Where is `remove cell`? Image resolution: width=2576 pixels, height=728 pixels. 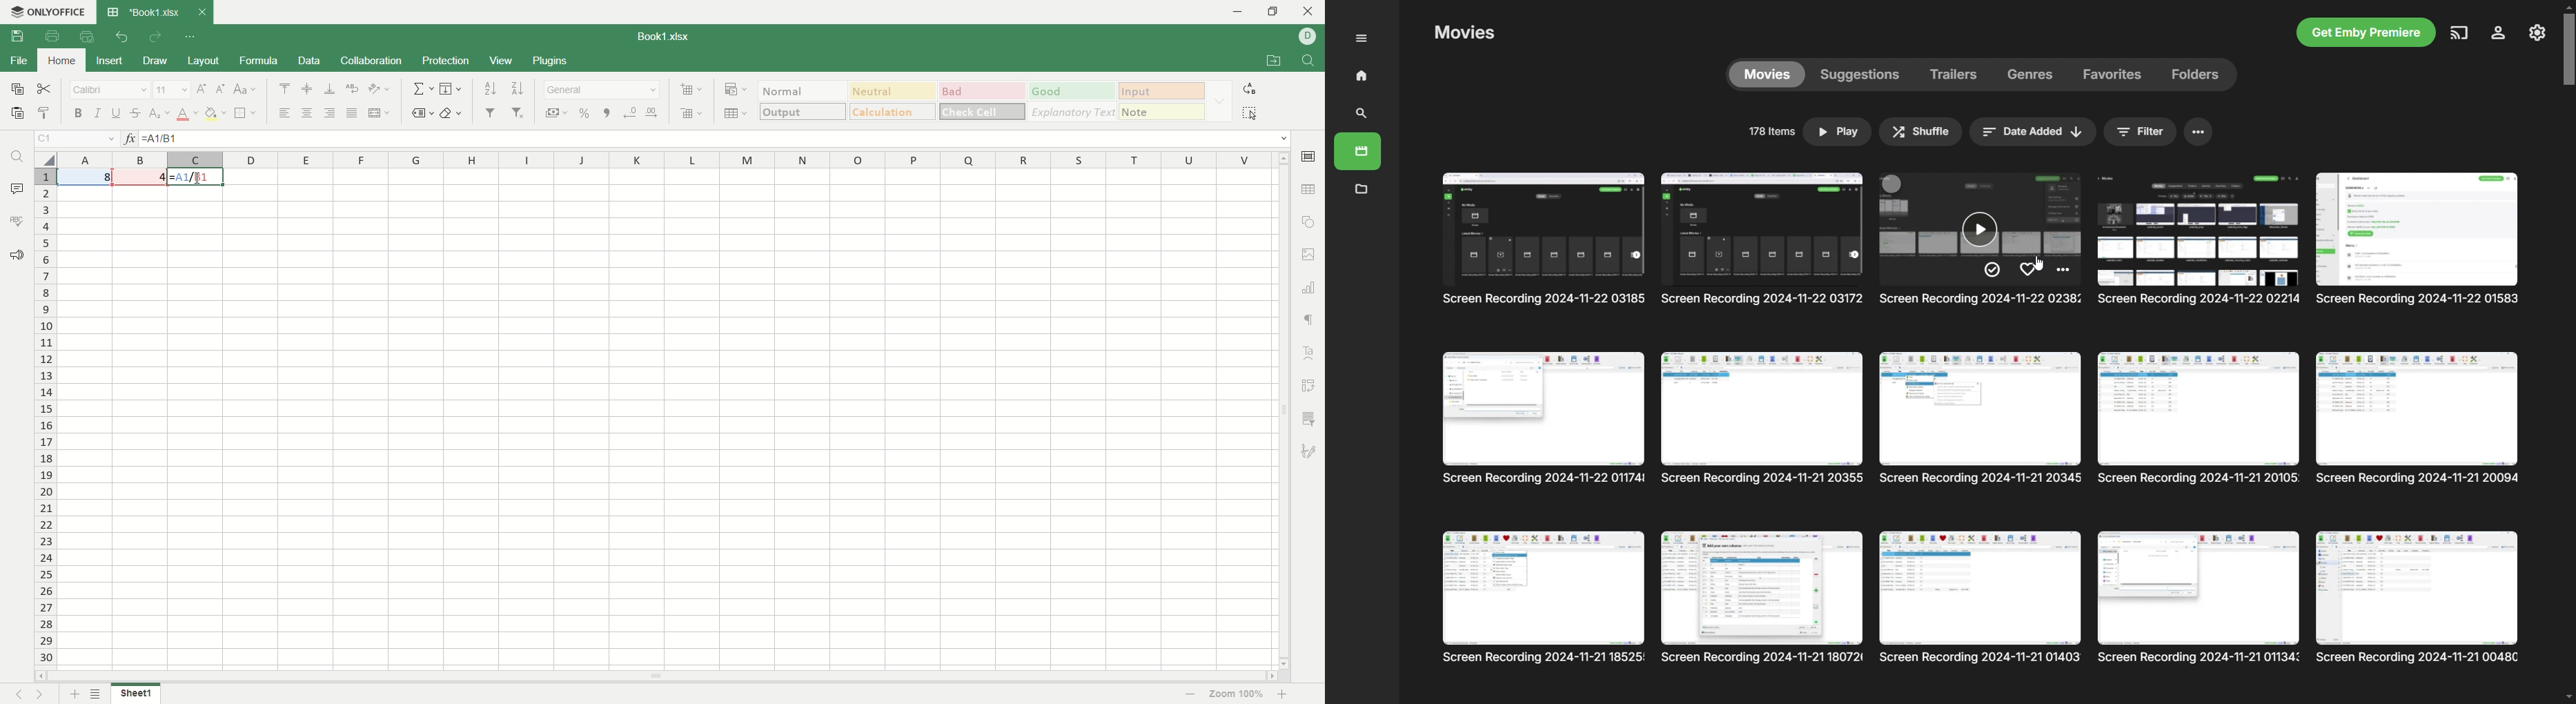
remove cell is located at coordinates (692, 113).